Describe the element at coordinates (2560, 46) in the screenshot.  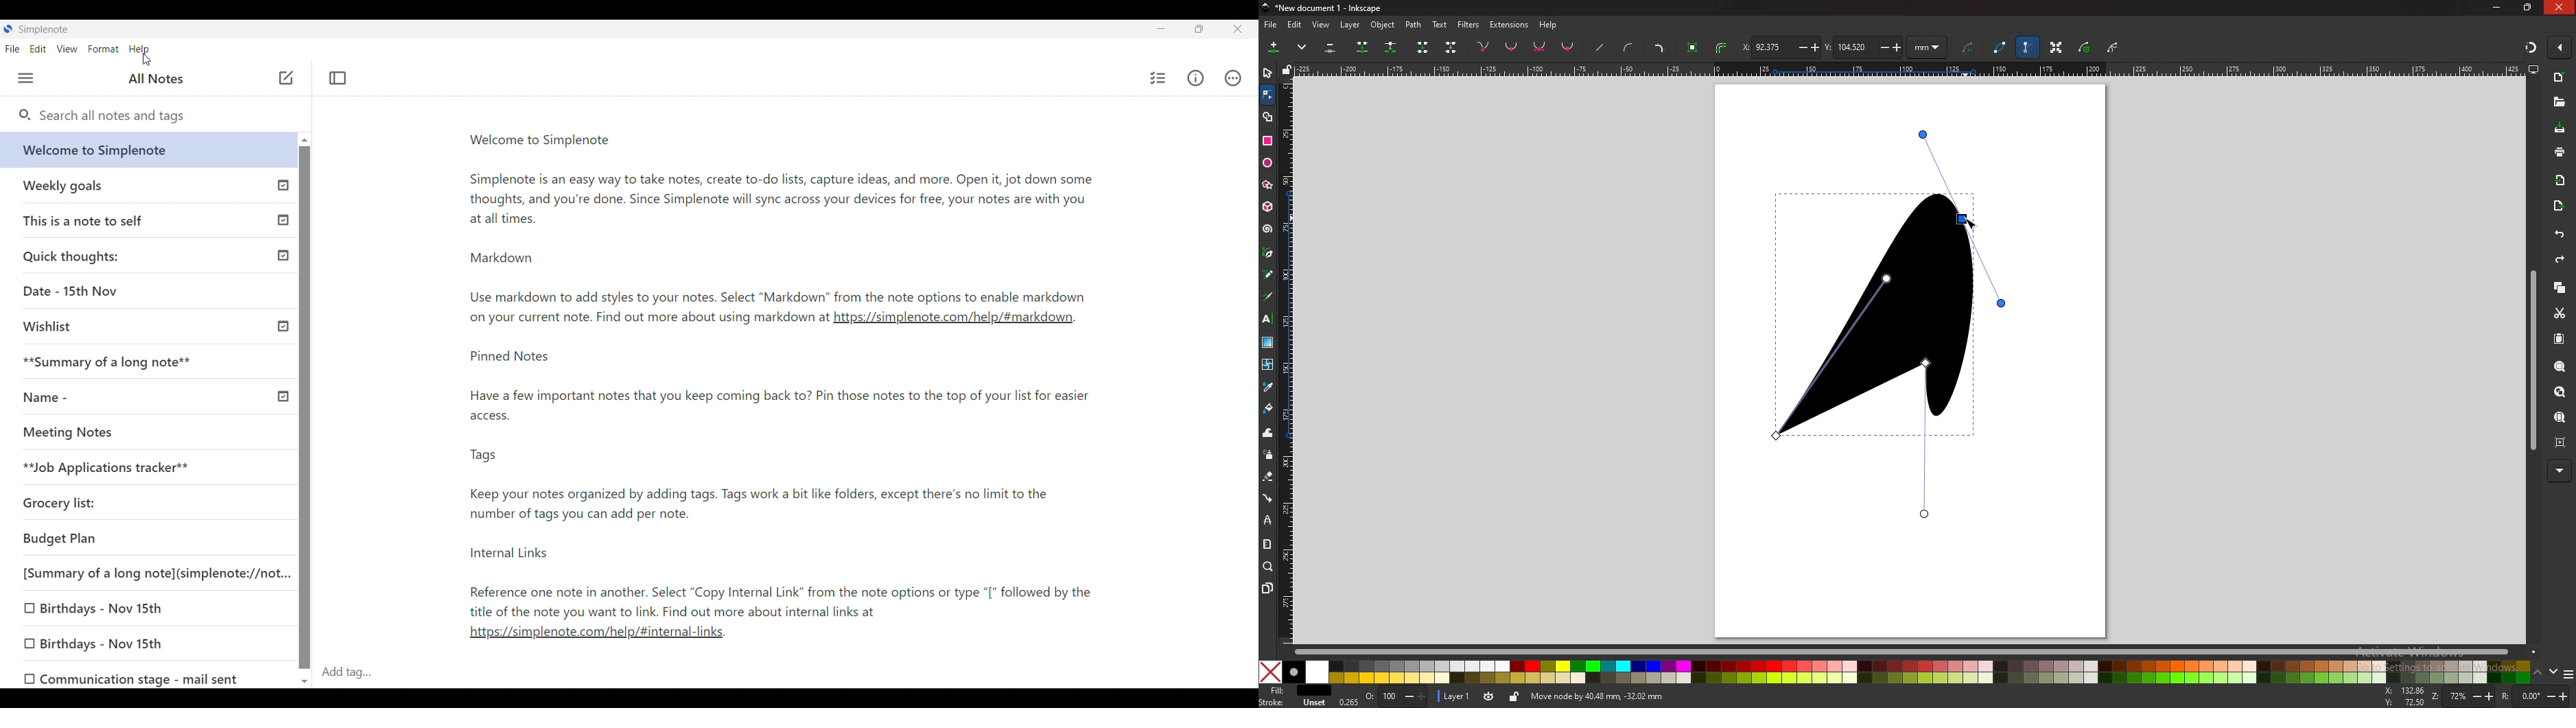
I see `enable snapping` at that location.